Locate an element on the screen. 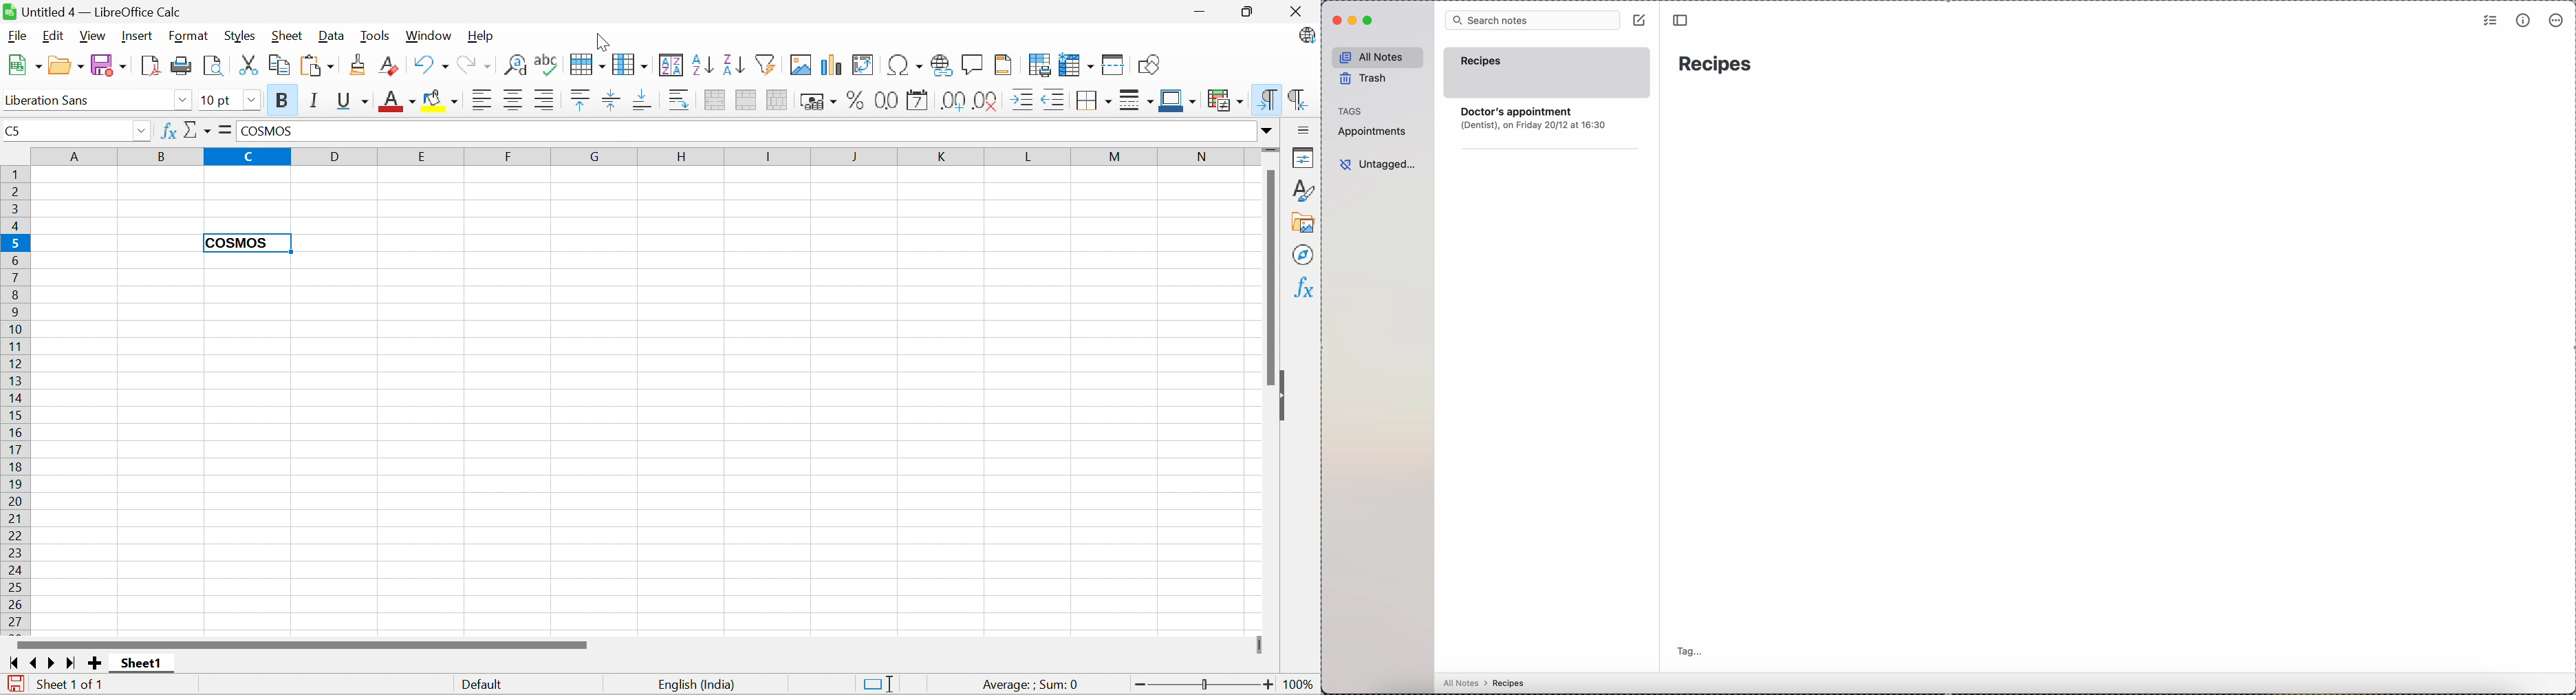  Sort is located at coordinates (670, 65).